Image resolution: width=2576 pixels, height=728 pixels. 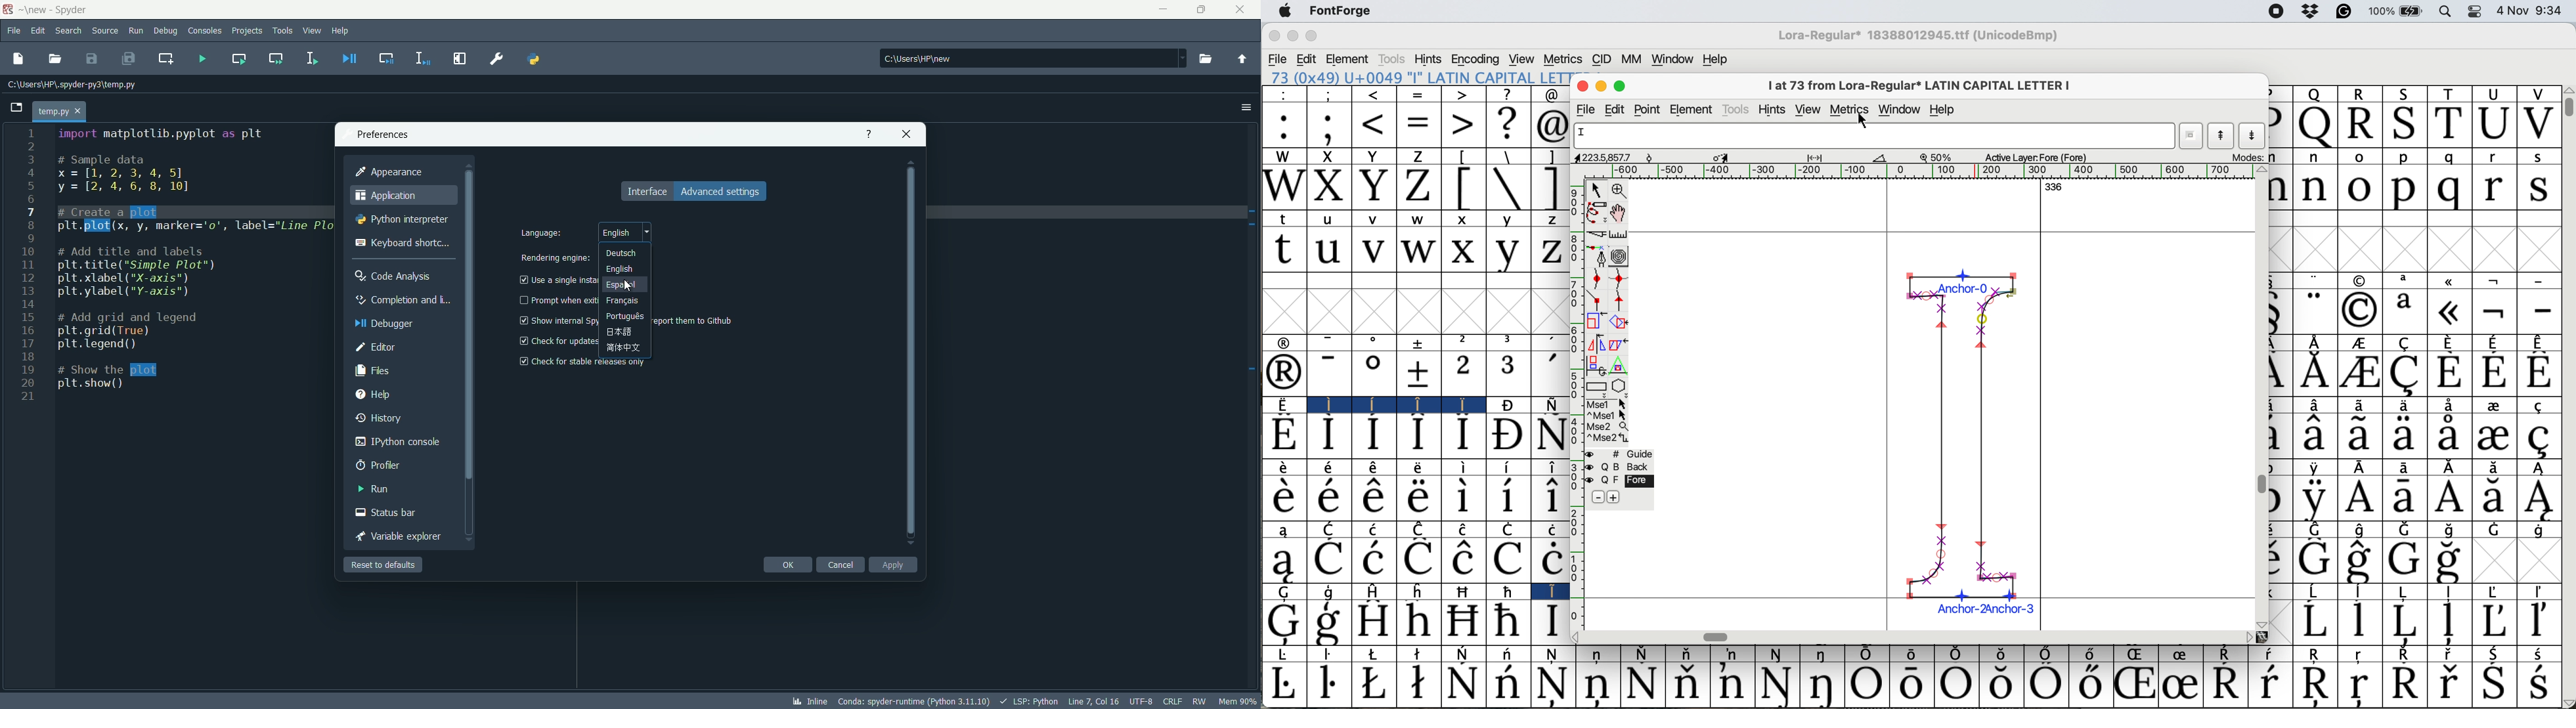 I want to click on screen recorder, so click(x=2276, y=12).